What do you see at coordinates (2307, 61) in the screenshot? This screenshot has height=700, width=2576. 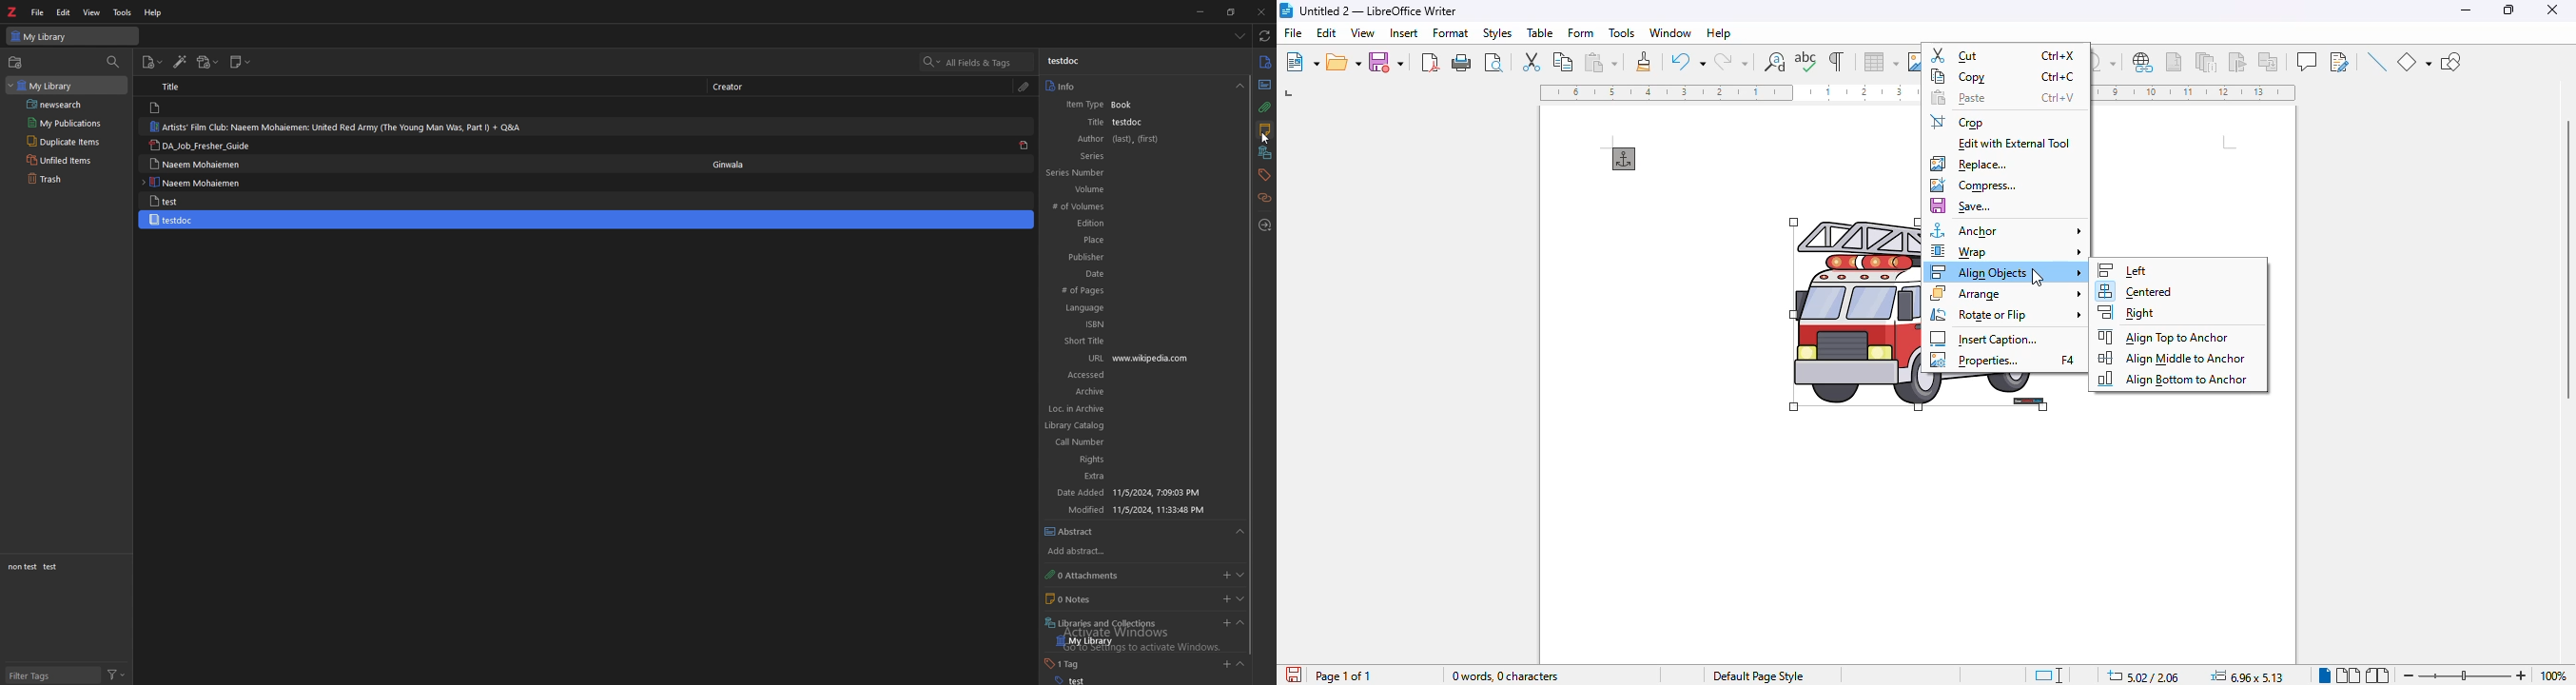 I see `insert comment` at bounding box center [2307, 61].